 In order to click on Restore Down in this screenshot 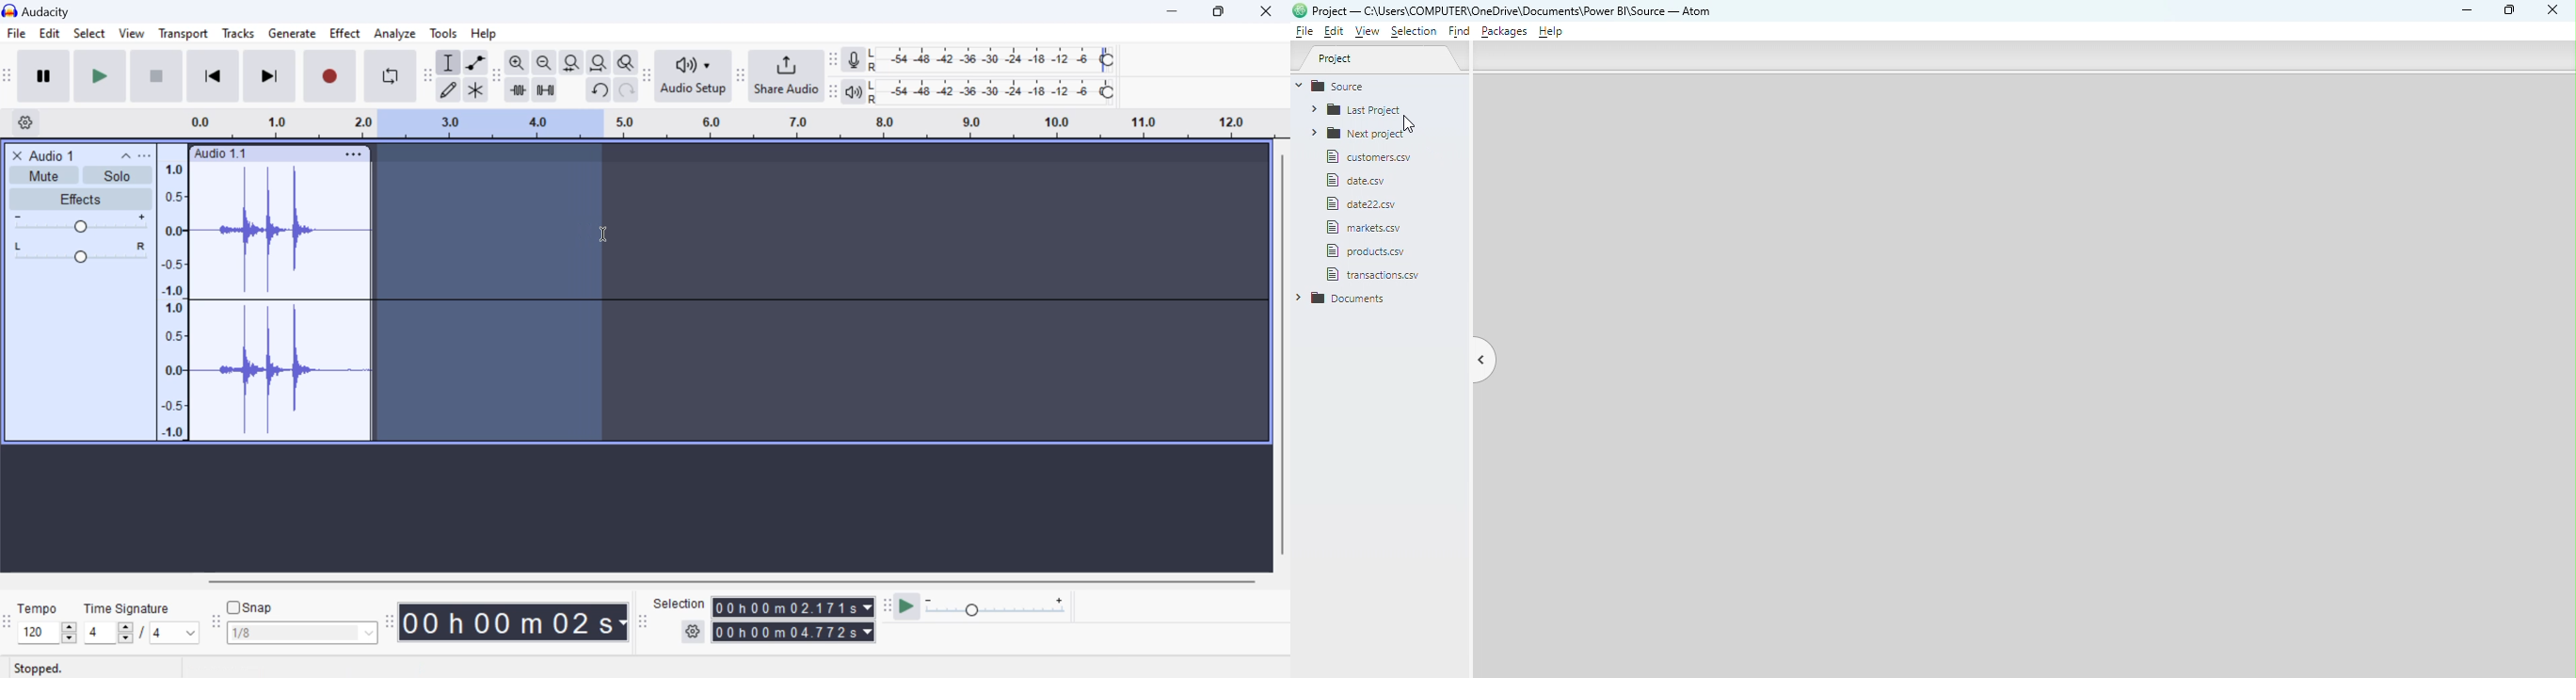, I will do `click(1174, 11)`.